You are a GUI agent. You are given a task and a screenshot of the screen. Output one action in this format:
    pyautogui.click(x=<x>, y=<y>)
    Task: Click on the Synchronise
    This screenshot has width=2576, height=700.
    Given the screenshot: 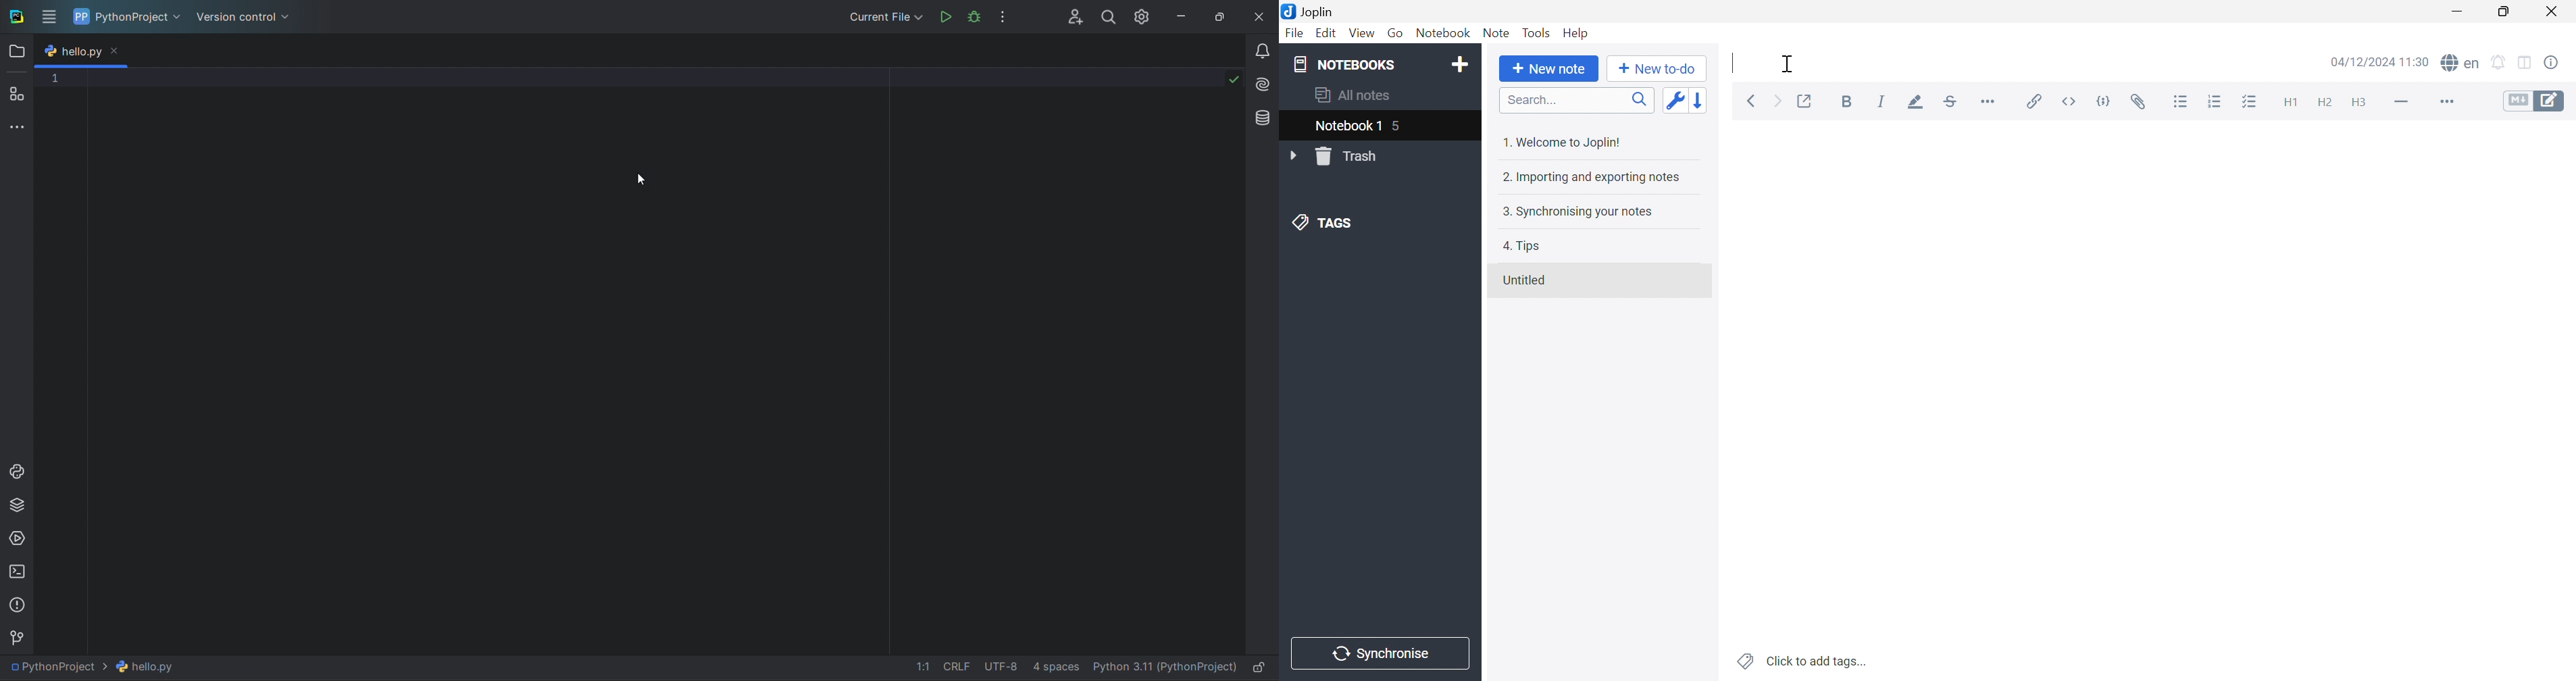 What is the action you would take?
    pyautogui.click(x=1378, y=654)
    